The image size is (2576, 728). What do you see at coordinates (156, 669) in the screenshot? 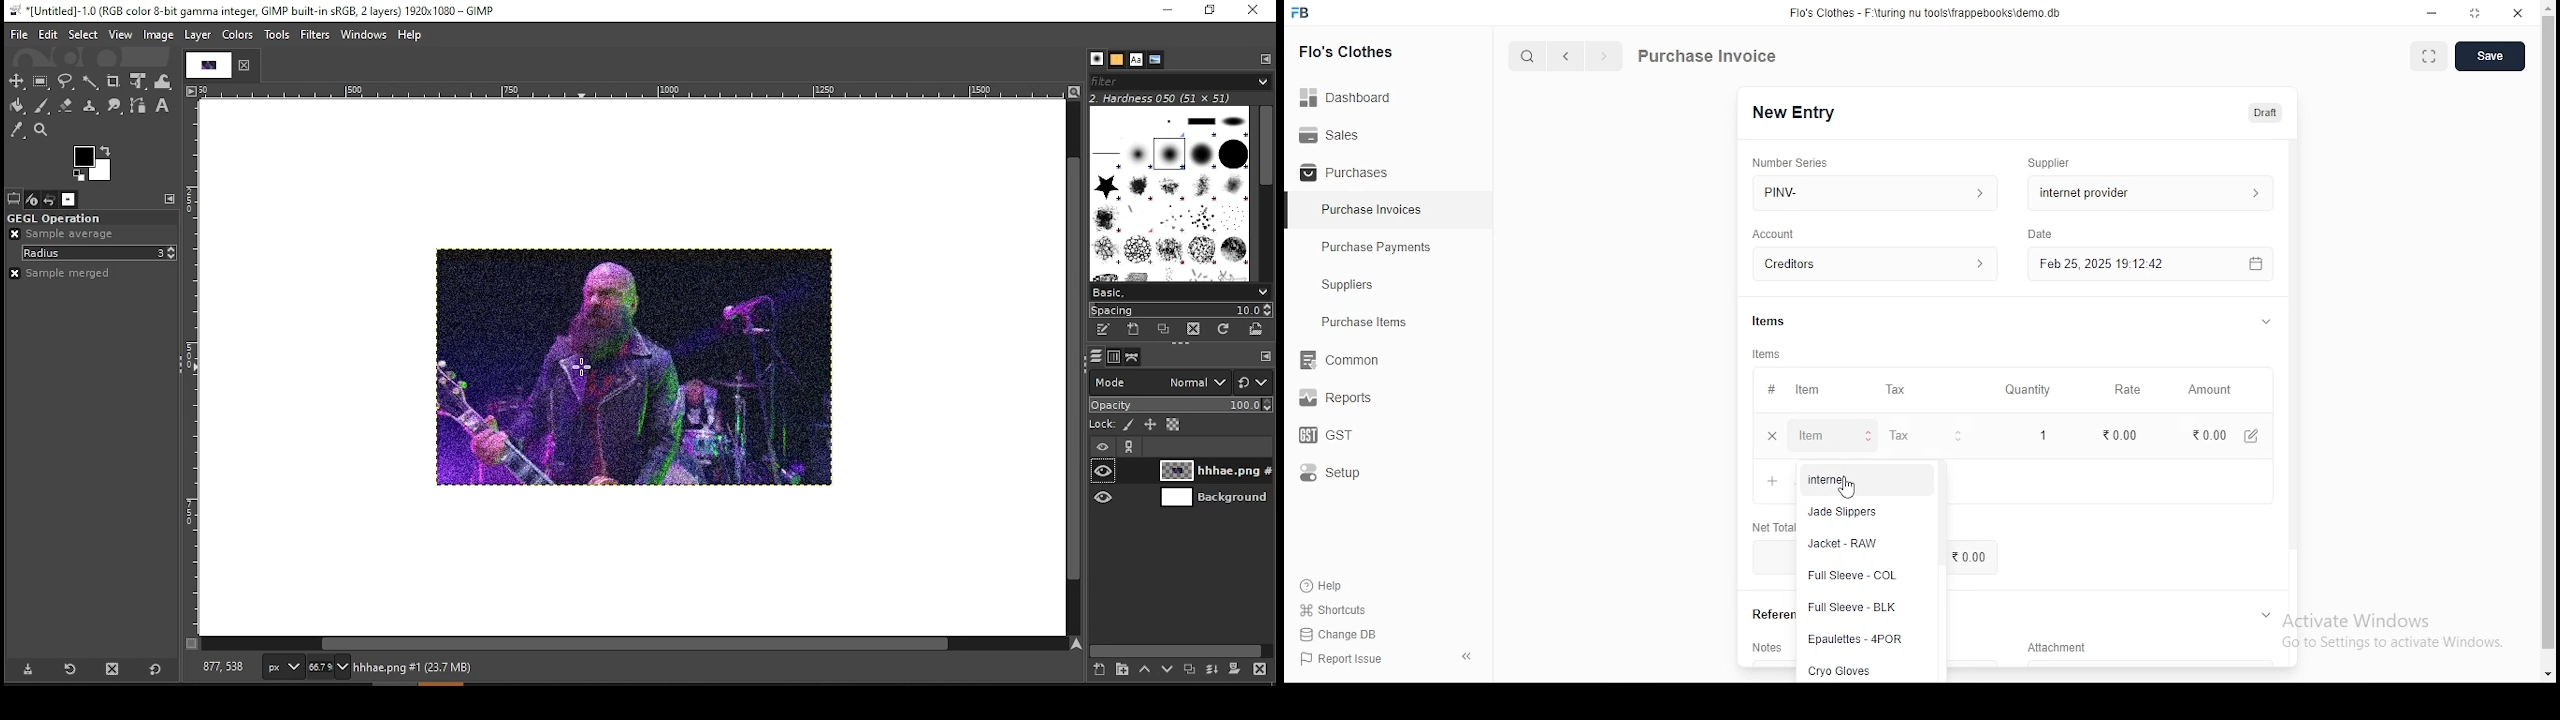
I see `restore to defaults` at bounding box center [156, 669].